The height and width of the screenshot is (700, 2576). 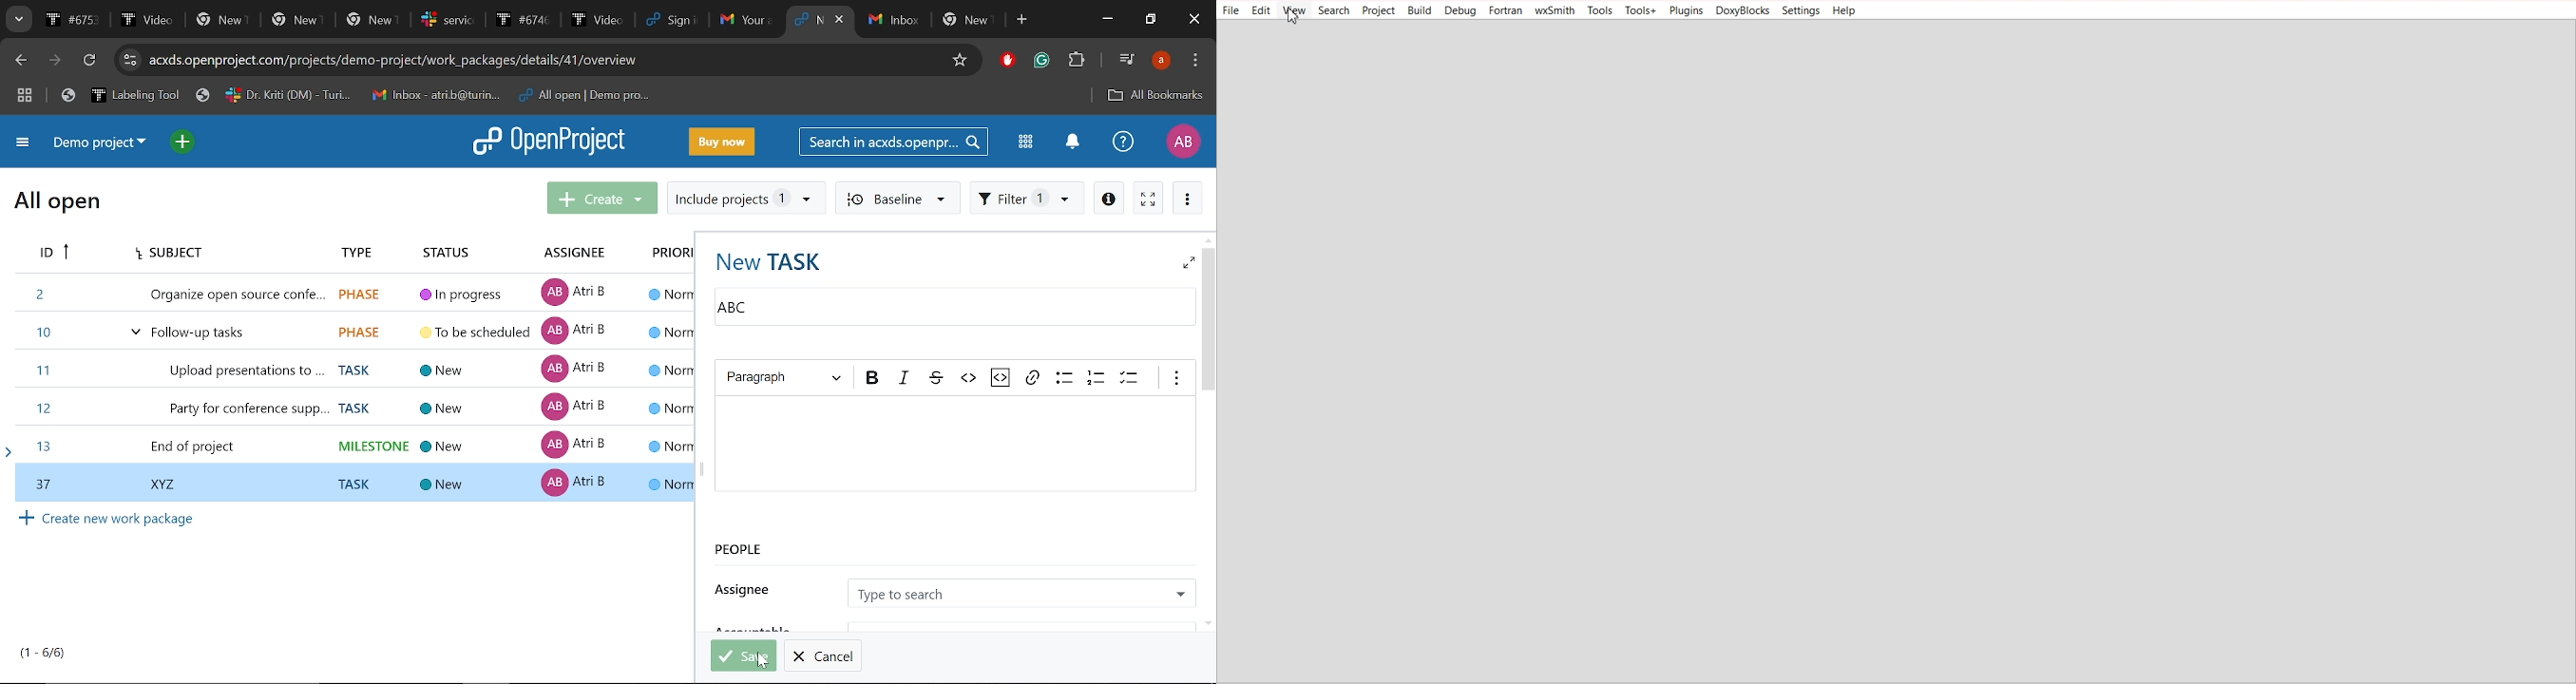 I want to click on Notification, so click(x=1071, y=143).